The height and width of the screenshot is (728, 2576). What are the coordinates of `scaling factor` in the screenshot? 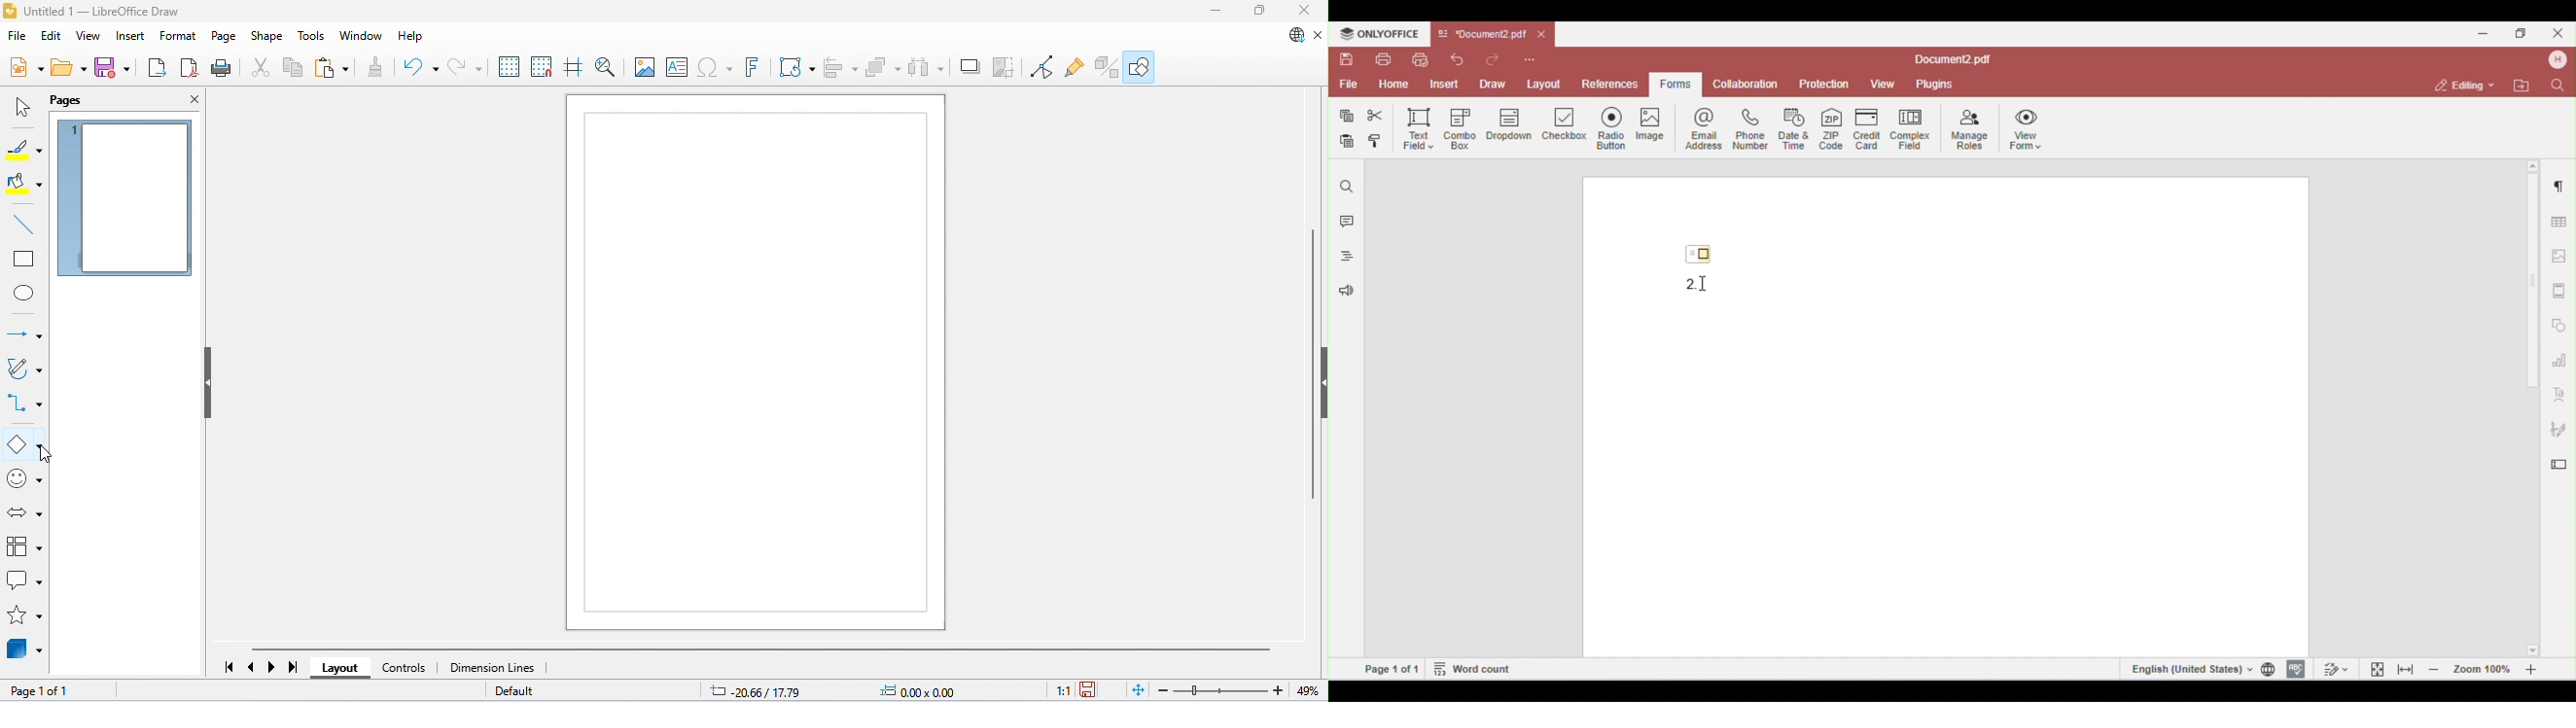 It's located at (1064, 691).